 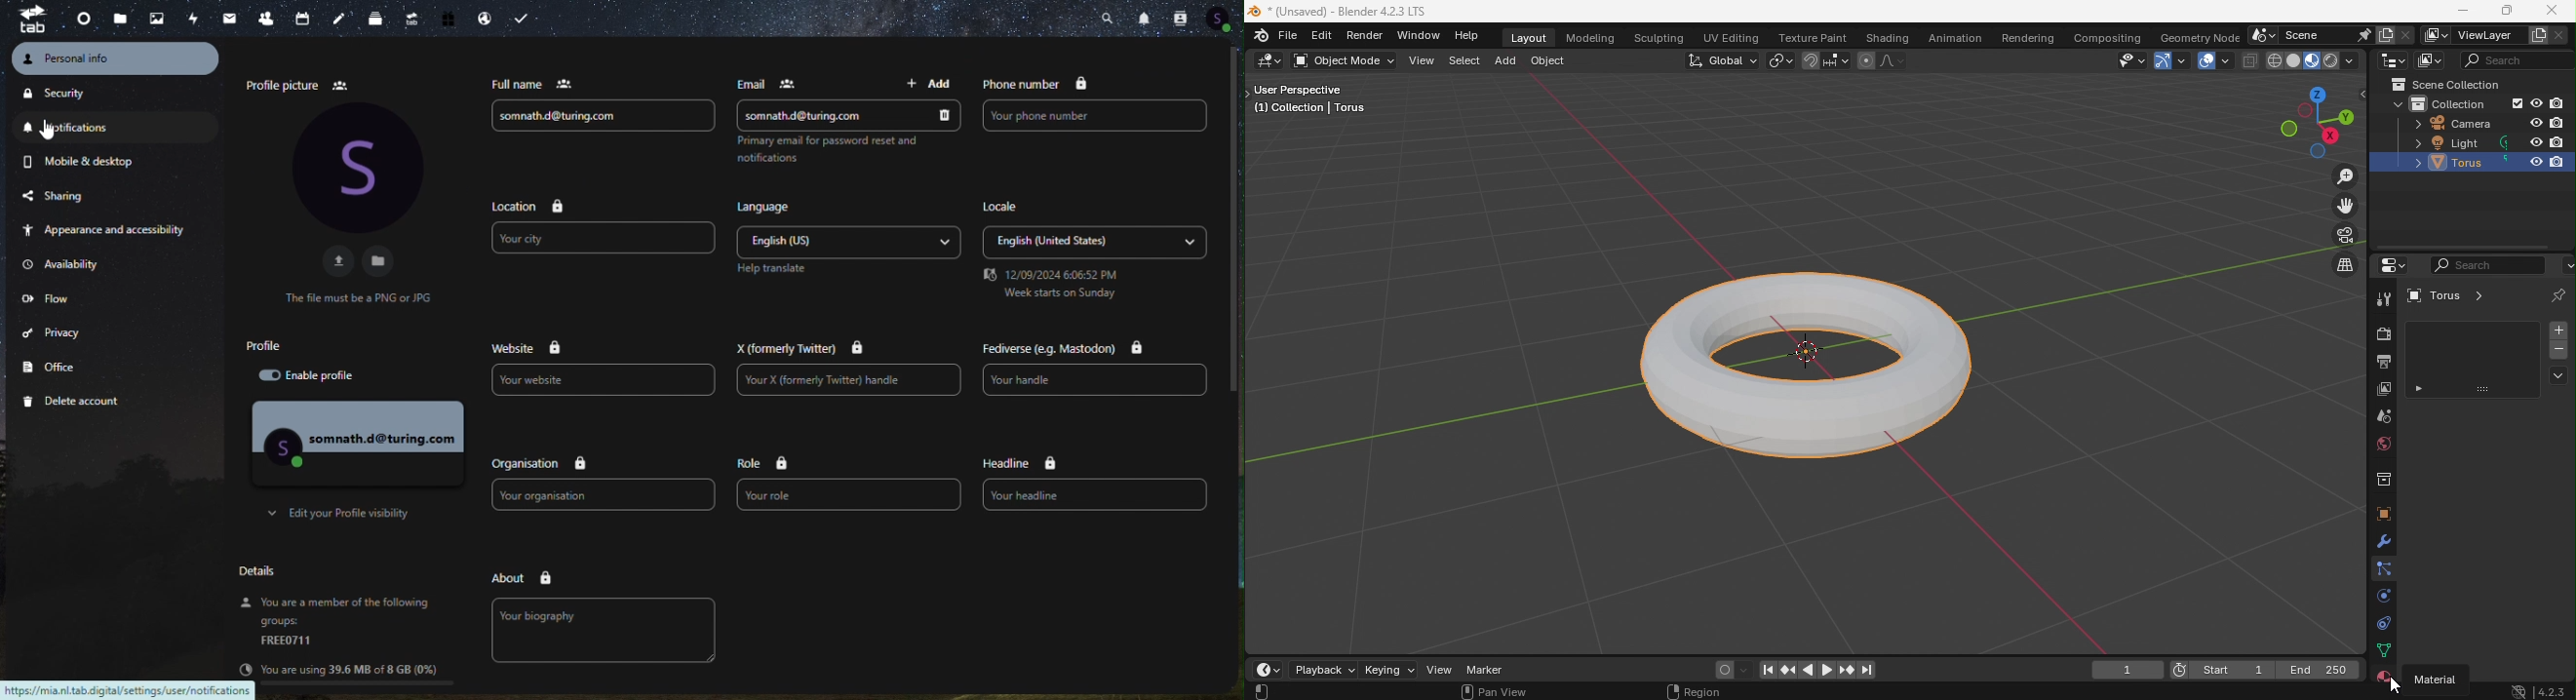 What do you see at coordinates (2382, 512) in the screenshot?
I see `Object` at bounding box center [2382, 512].